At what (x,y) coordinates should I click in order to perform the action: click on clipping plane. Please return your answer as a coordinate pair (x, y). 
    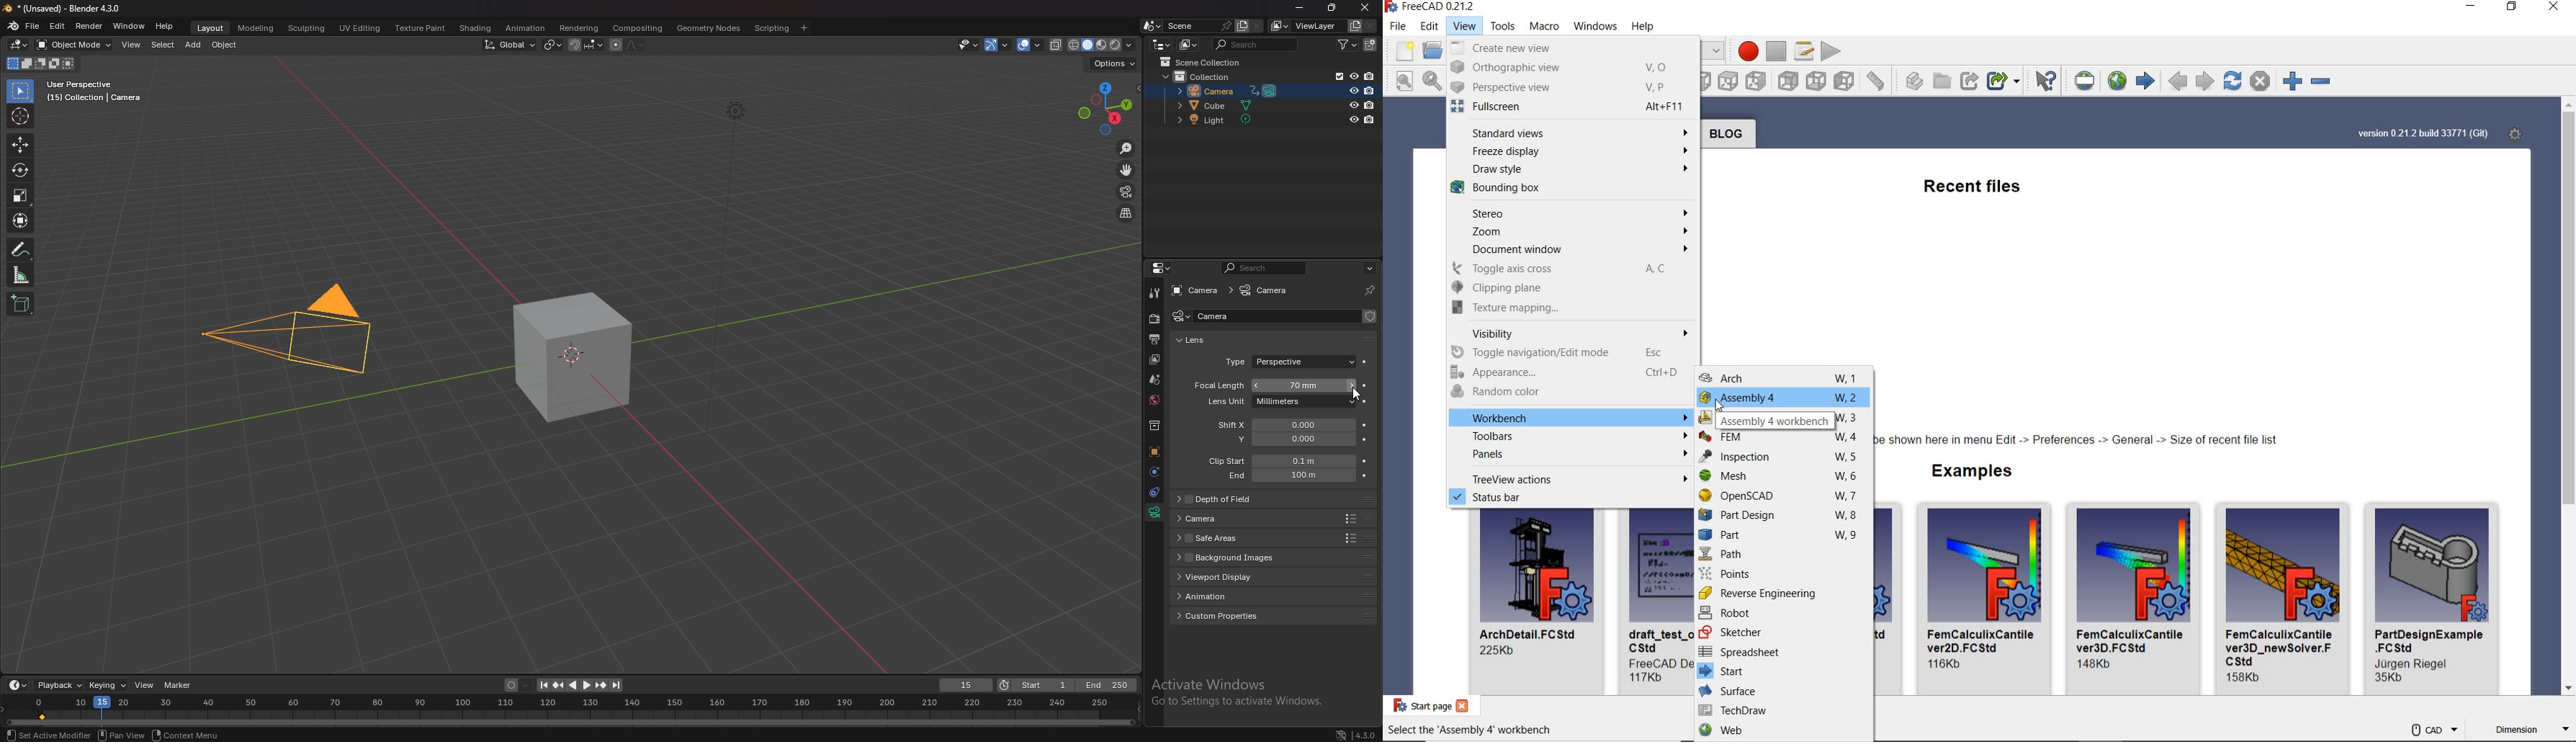
    Looking at the image, I should click on (1571, 289).